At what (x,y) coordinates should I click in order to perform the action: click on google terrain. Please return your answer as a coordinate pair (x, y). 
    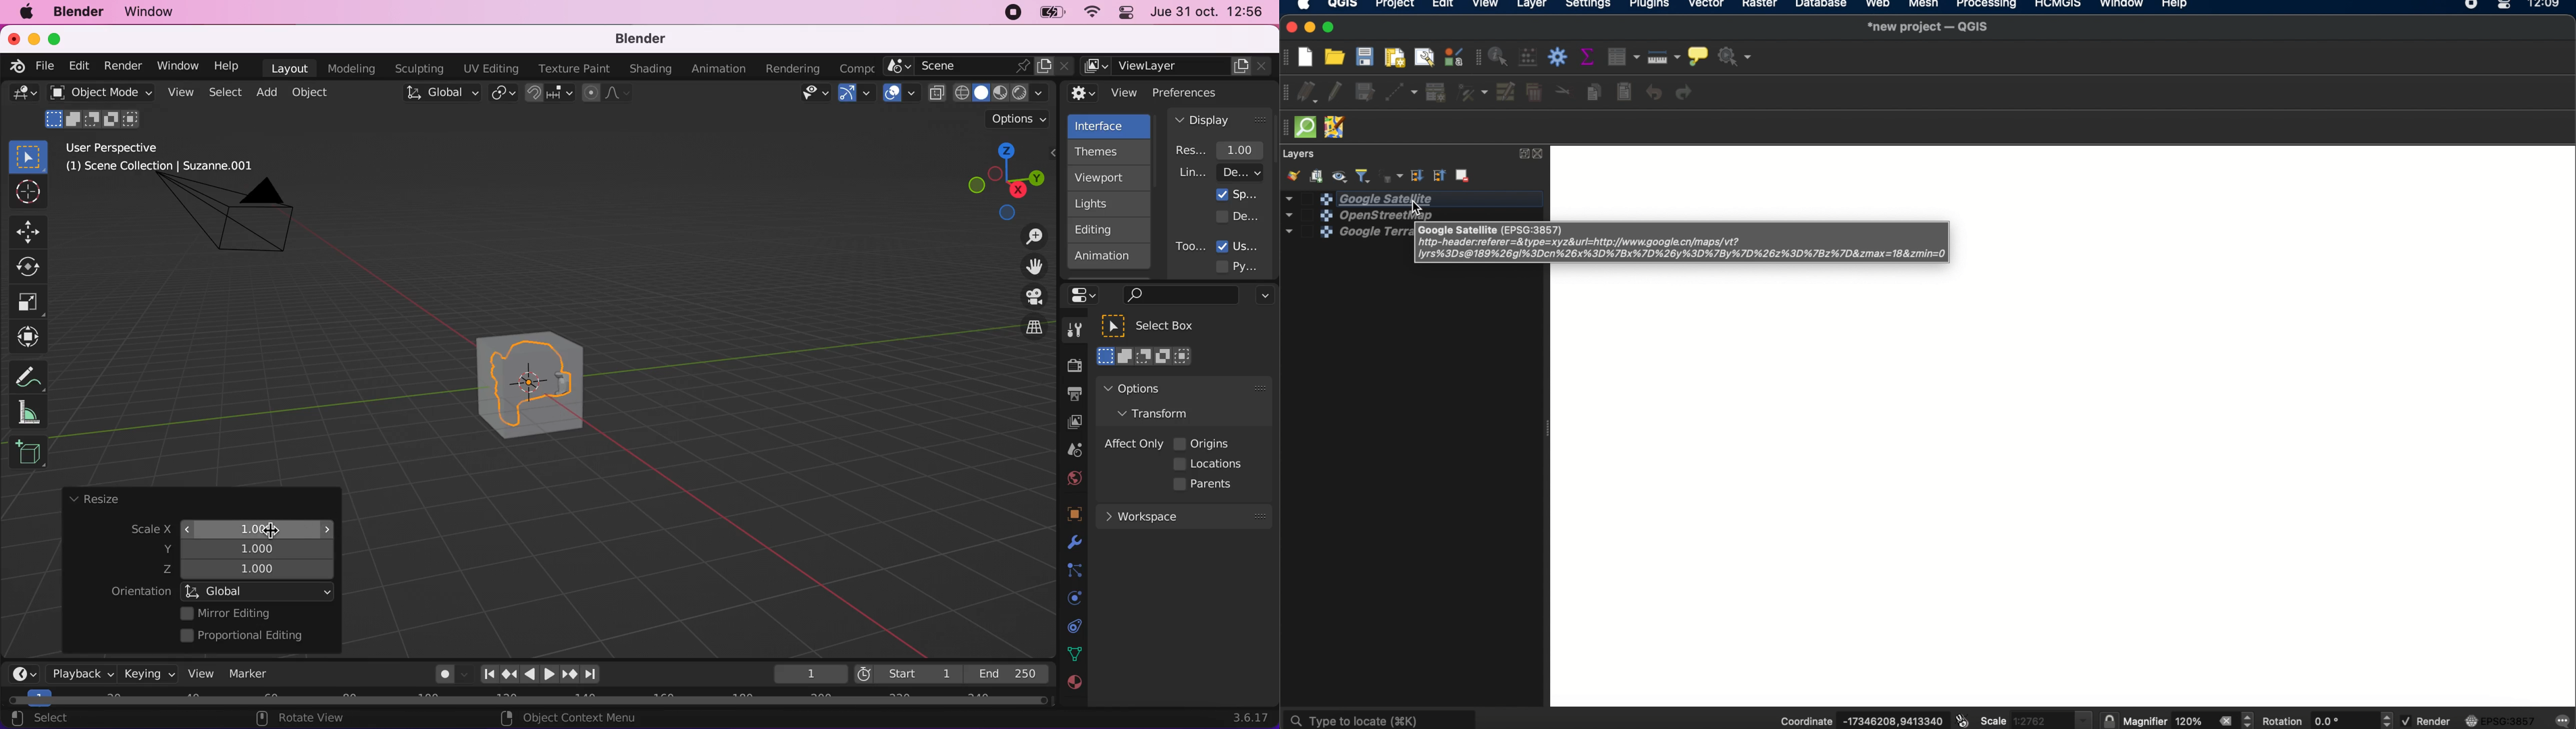
    Looking at the image, I should click on (1335, 236).